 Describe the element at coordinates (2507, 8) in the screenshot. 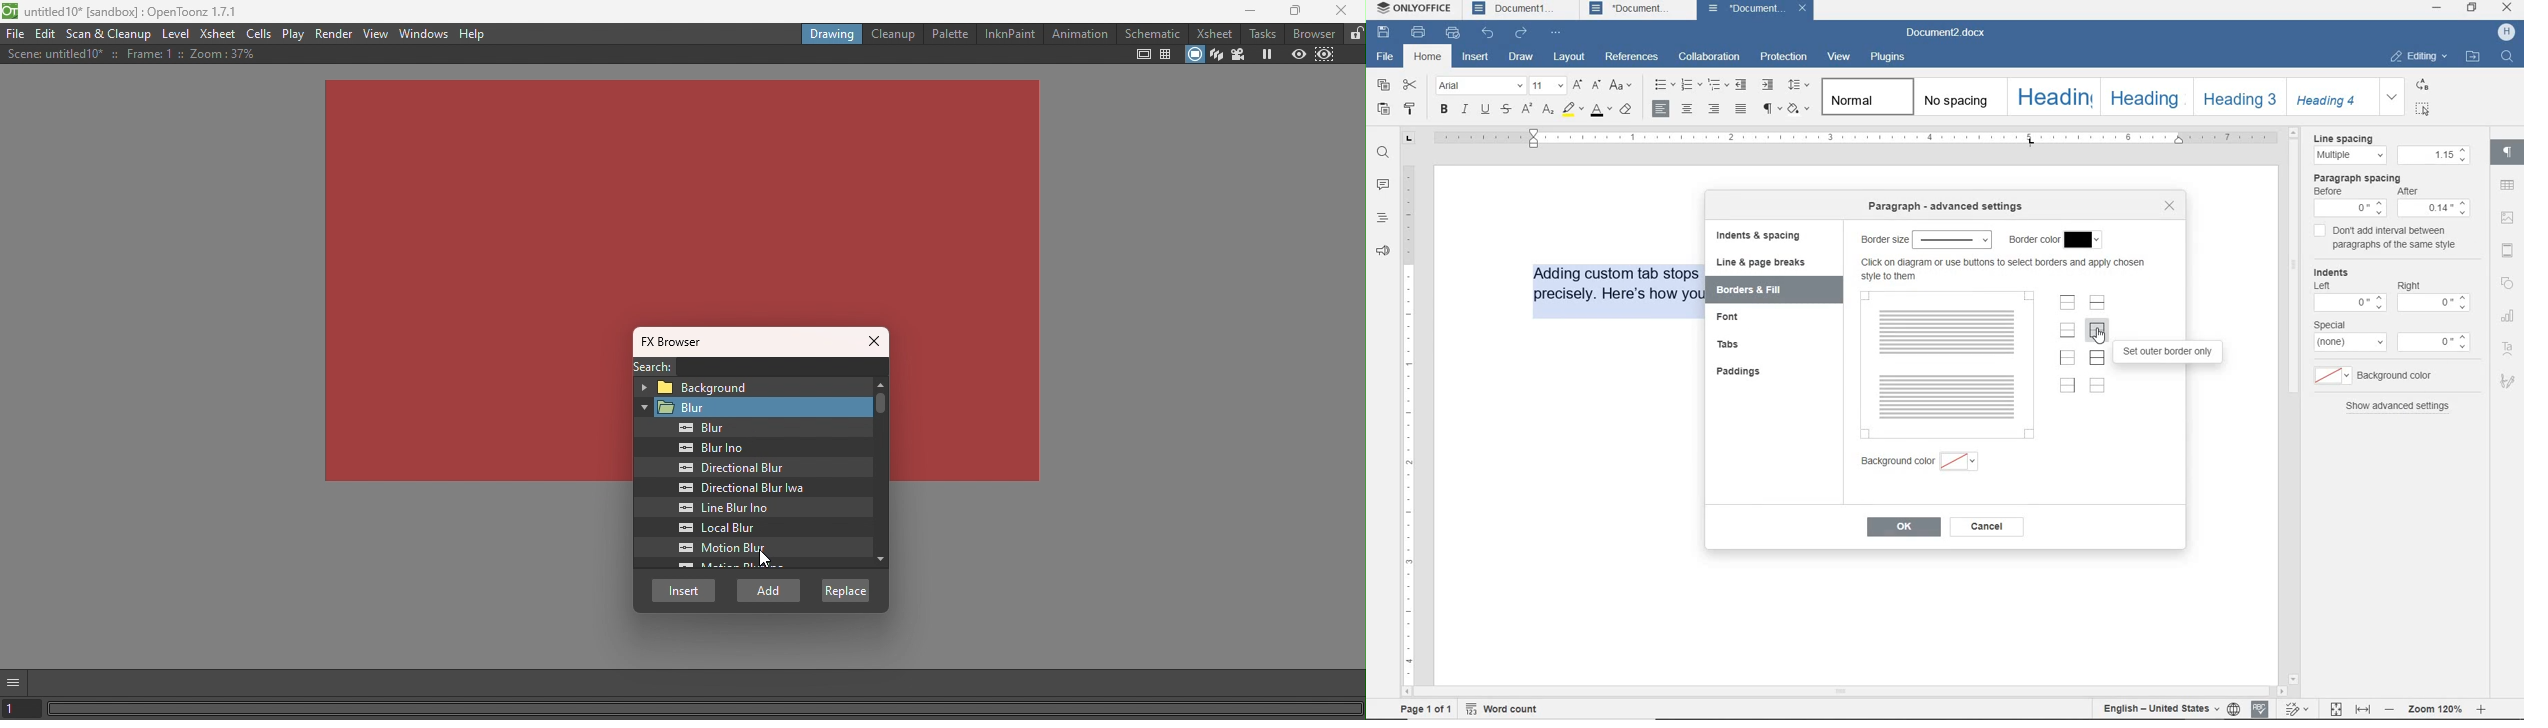

I see `close` at that location.